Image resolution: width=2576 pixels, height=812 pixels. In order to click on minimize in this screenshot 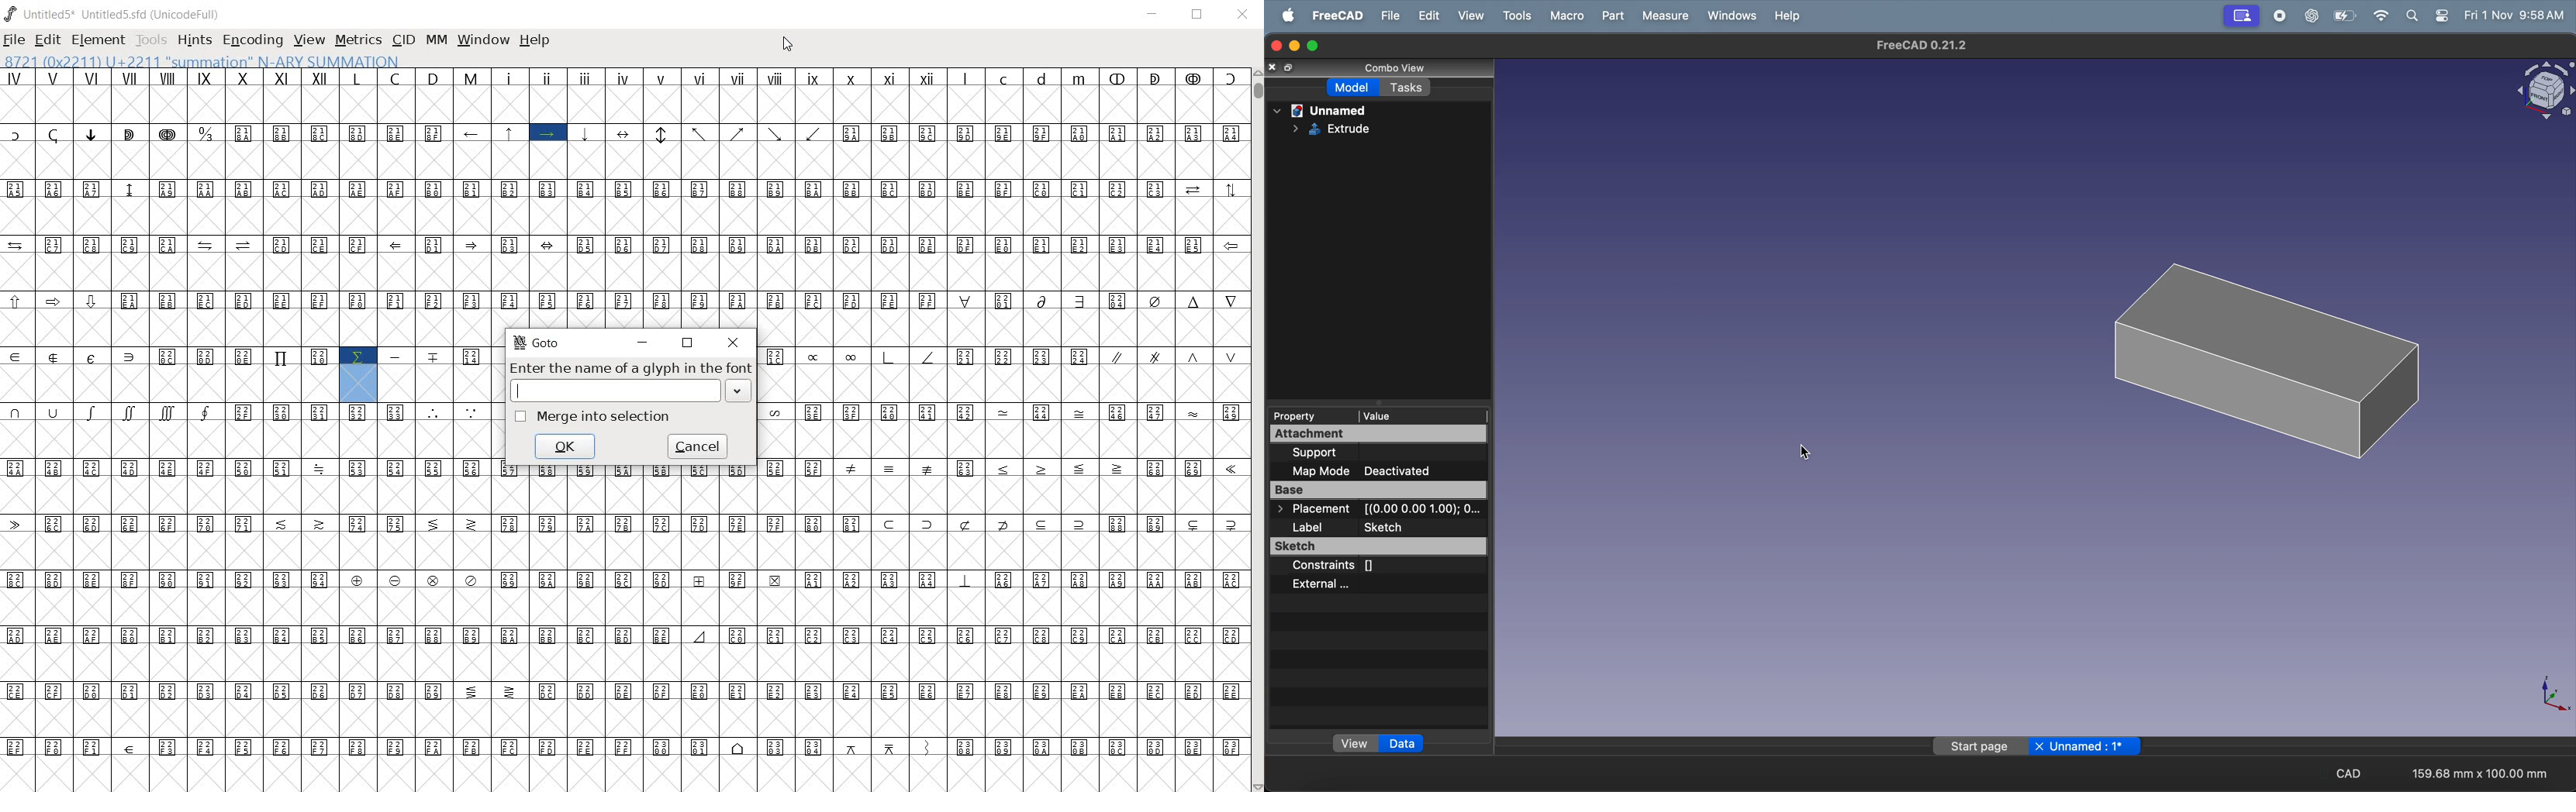, I will do `click(645, 342)`.